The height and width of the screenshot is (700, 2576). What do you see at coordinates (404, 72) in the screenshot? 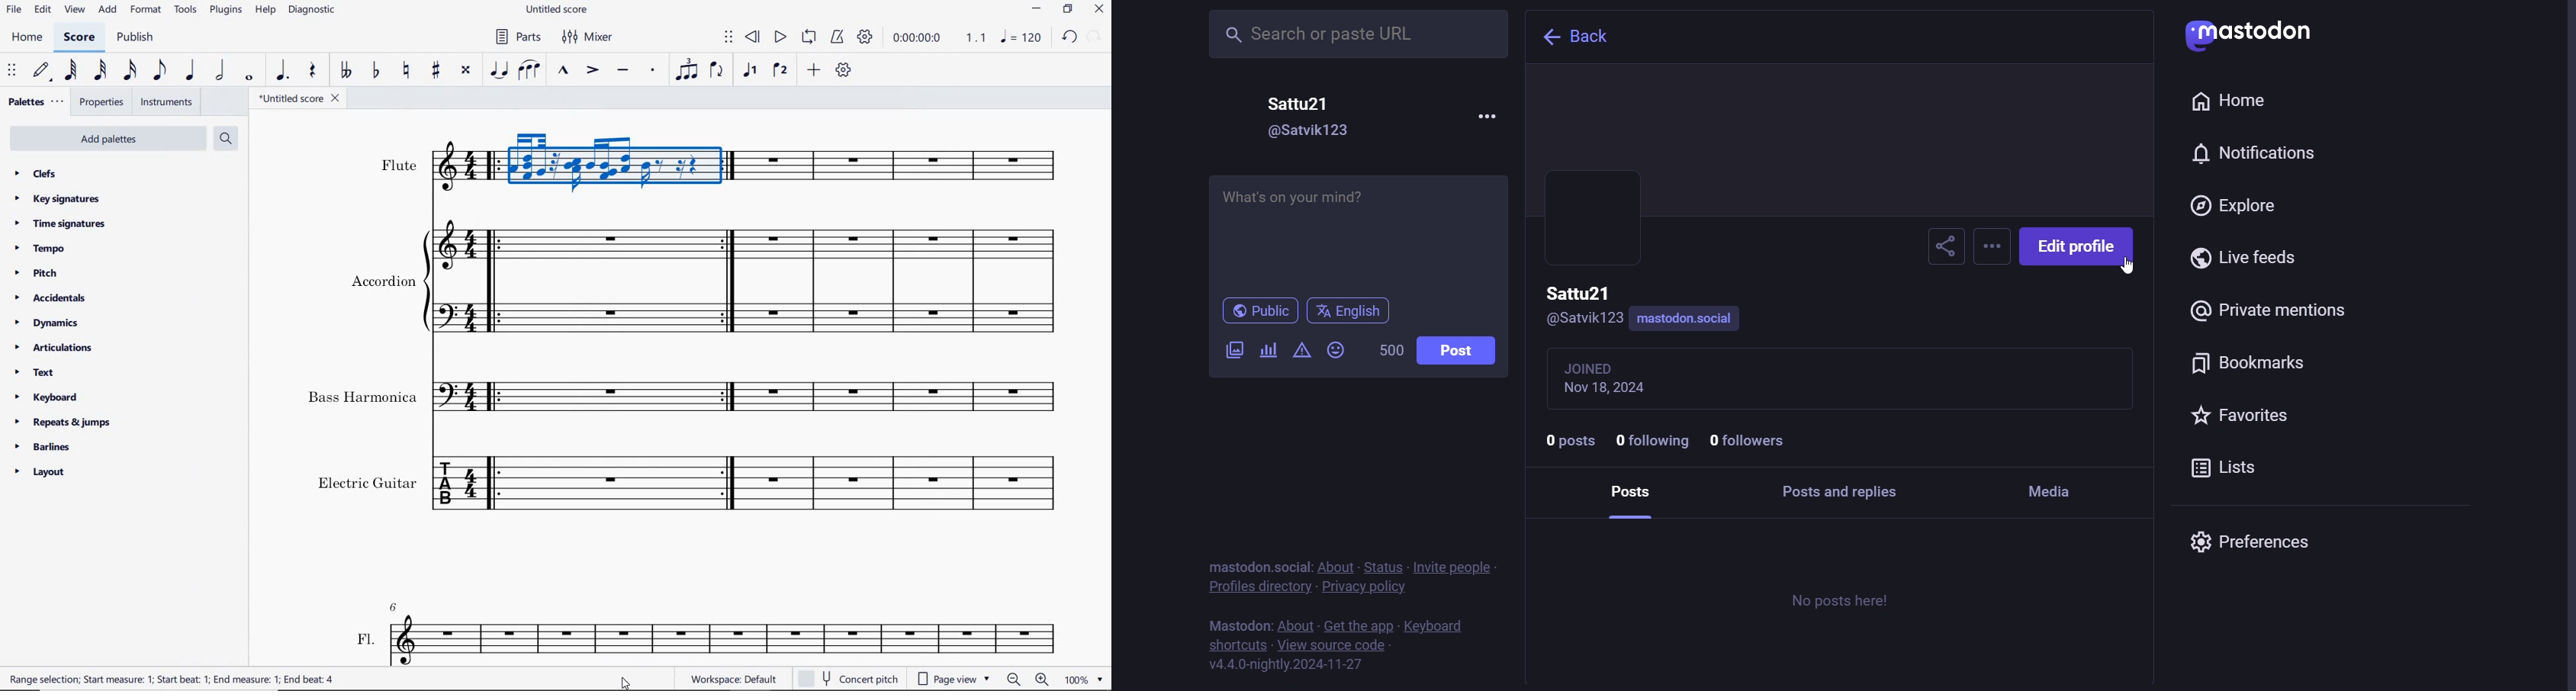
I see `toggle natural` at bounding box center [404, 72].